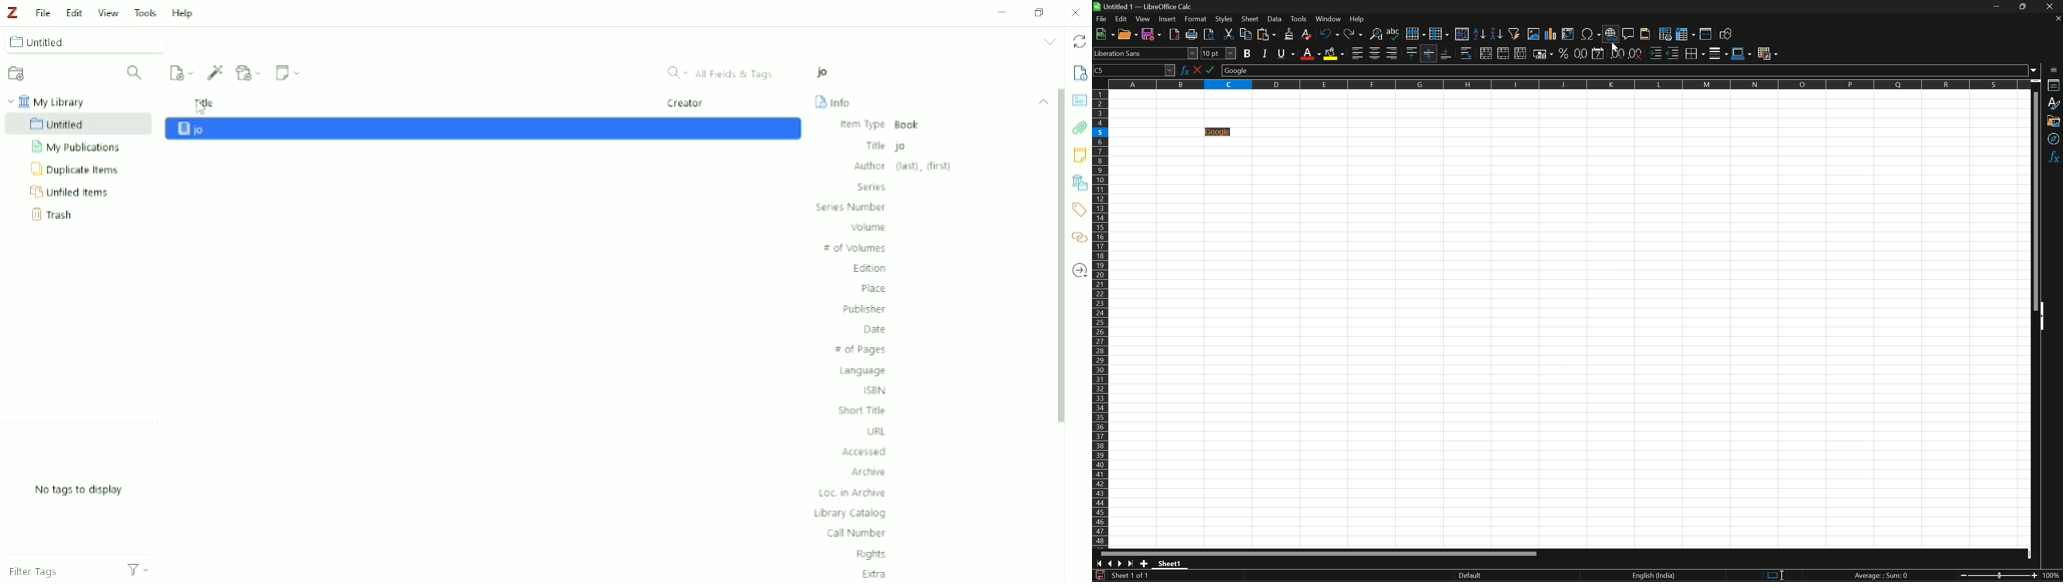  What do you see at coordinates (1550, 33) in the screenshot?
I see `Insert chart` at bounding box center [1550, 33].